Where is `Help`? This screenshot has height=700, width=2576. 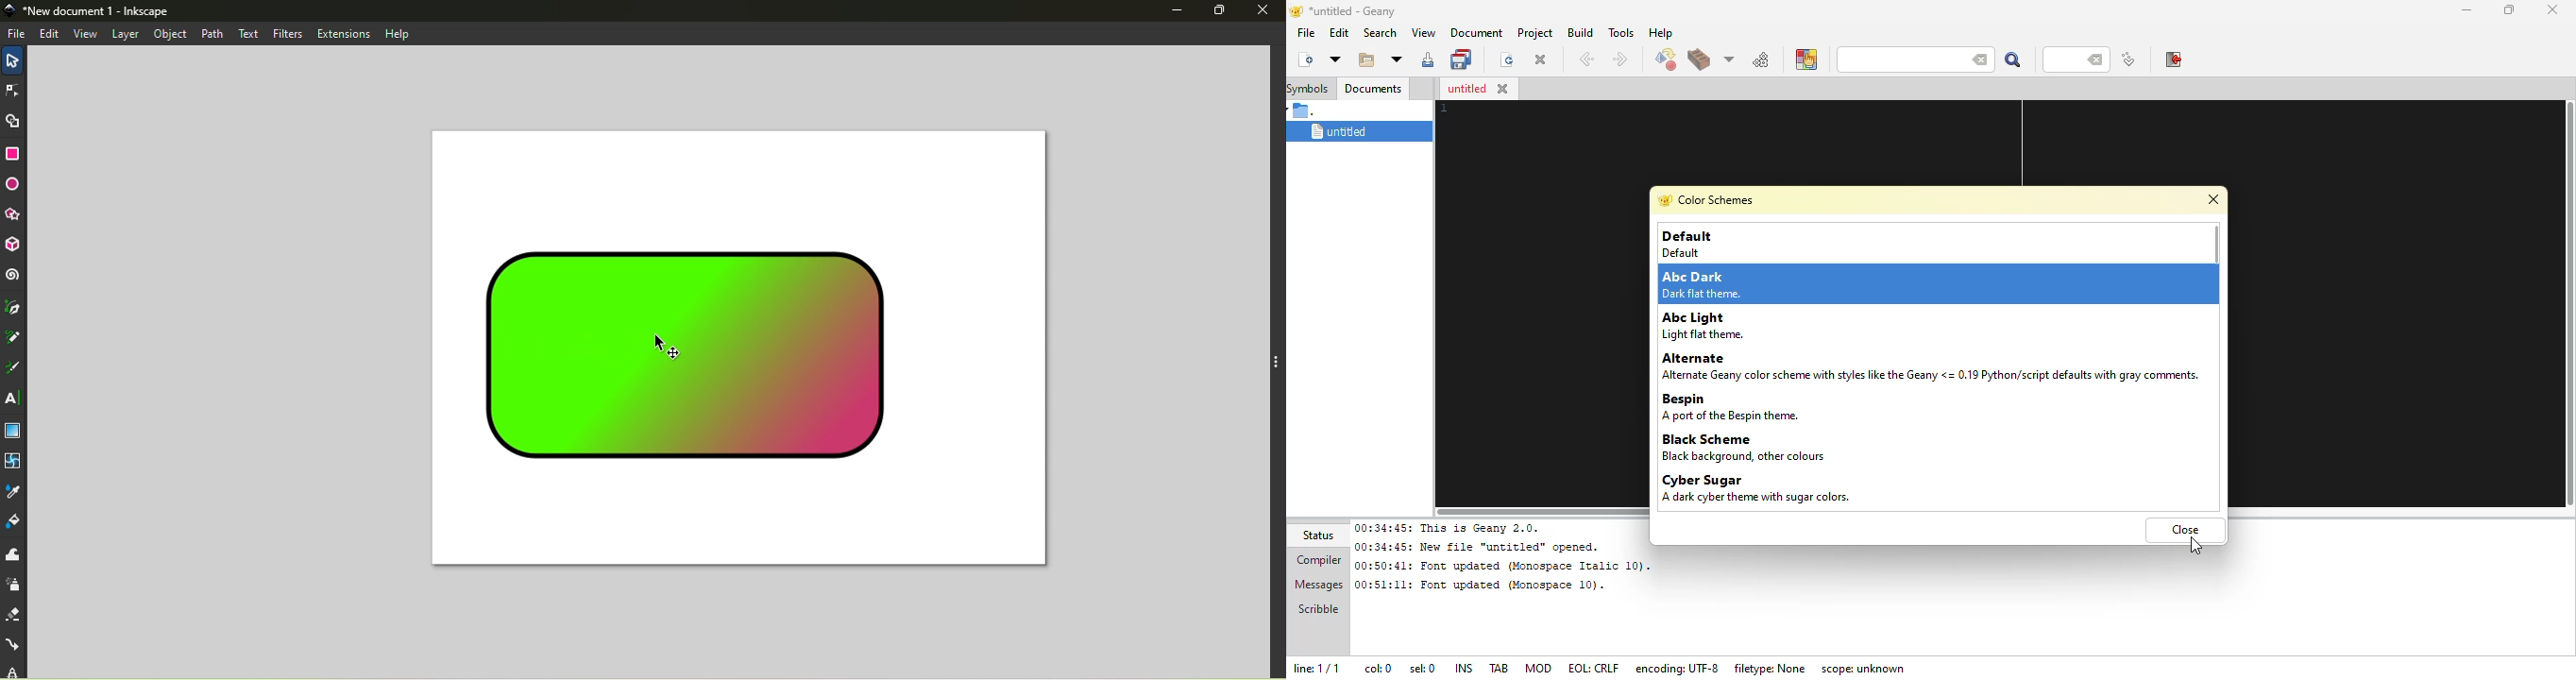
Help is located at coordinates (397, 33).